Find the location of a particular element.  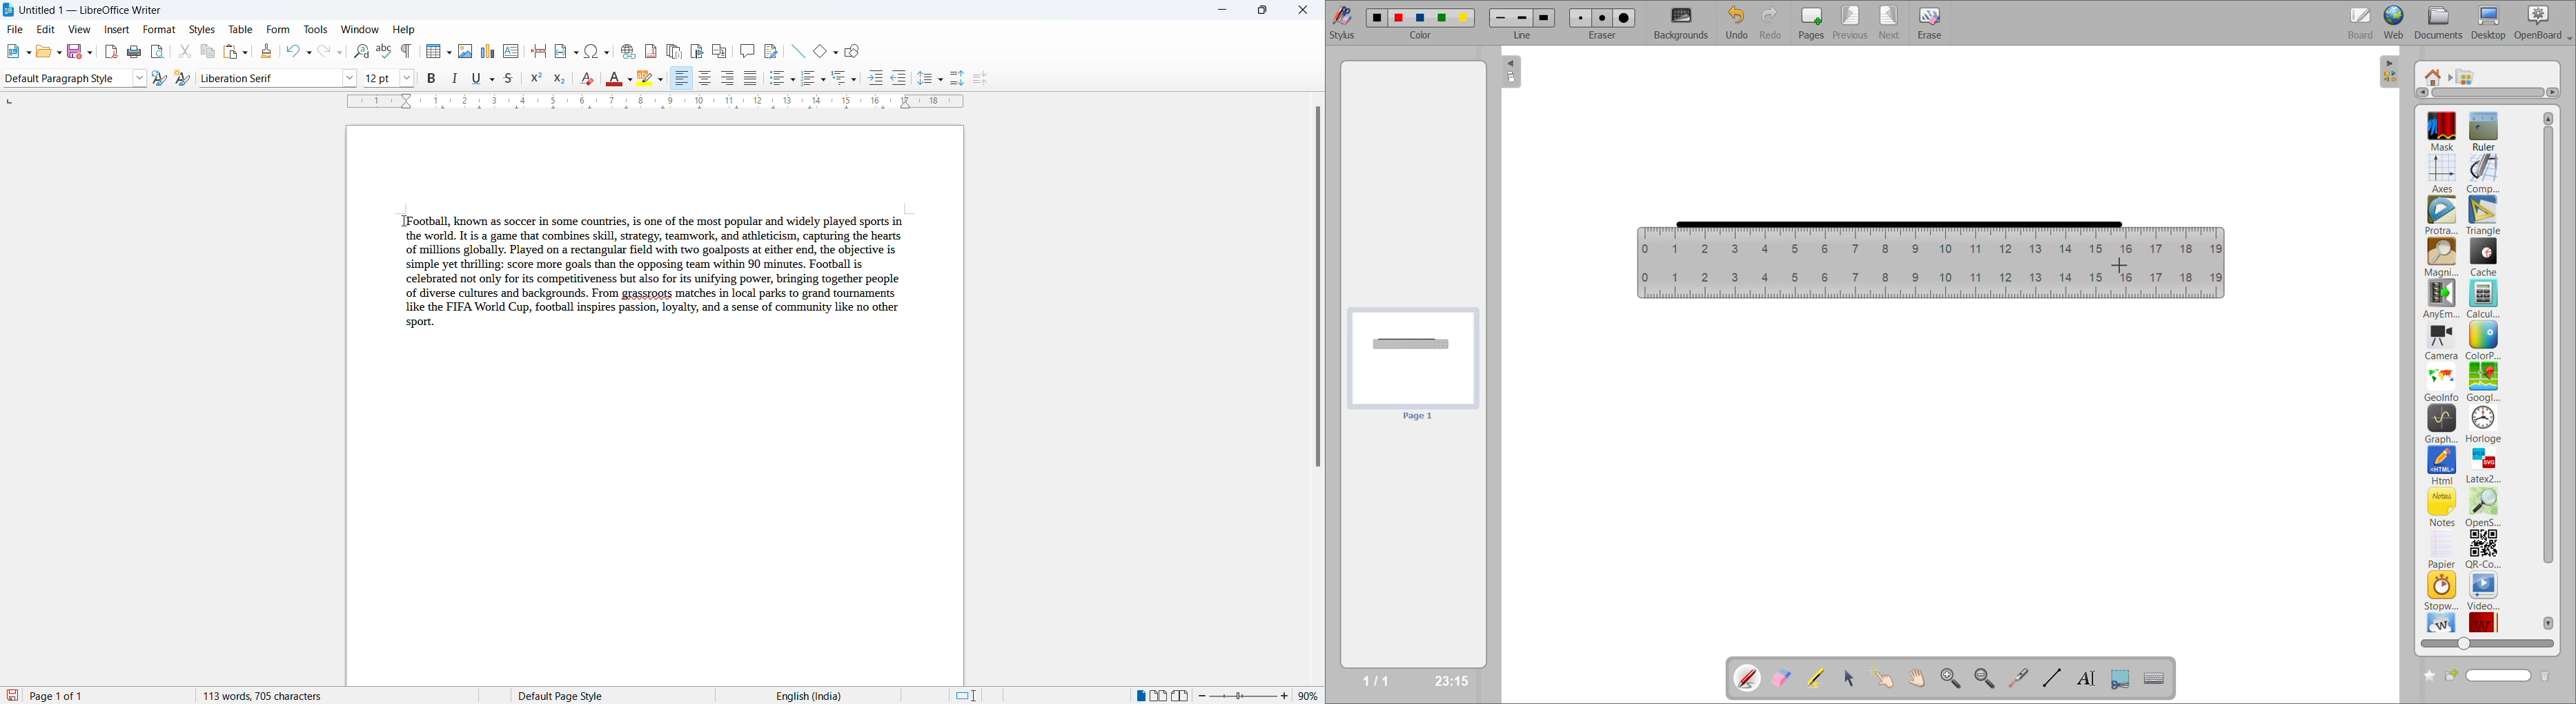

insert bookmark is located at coordinates (698, 51).